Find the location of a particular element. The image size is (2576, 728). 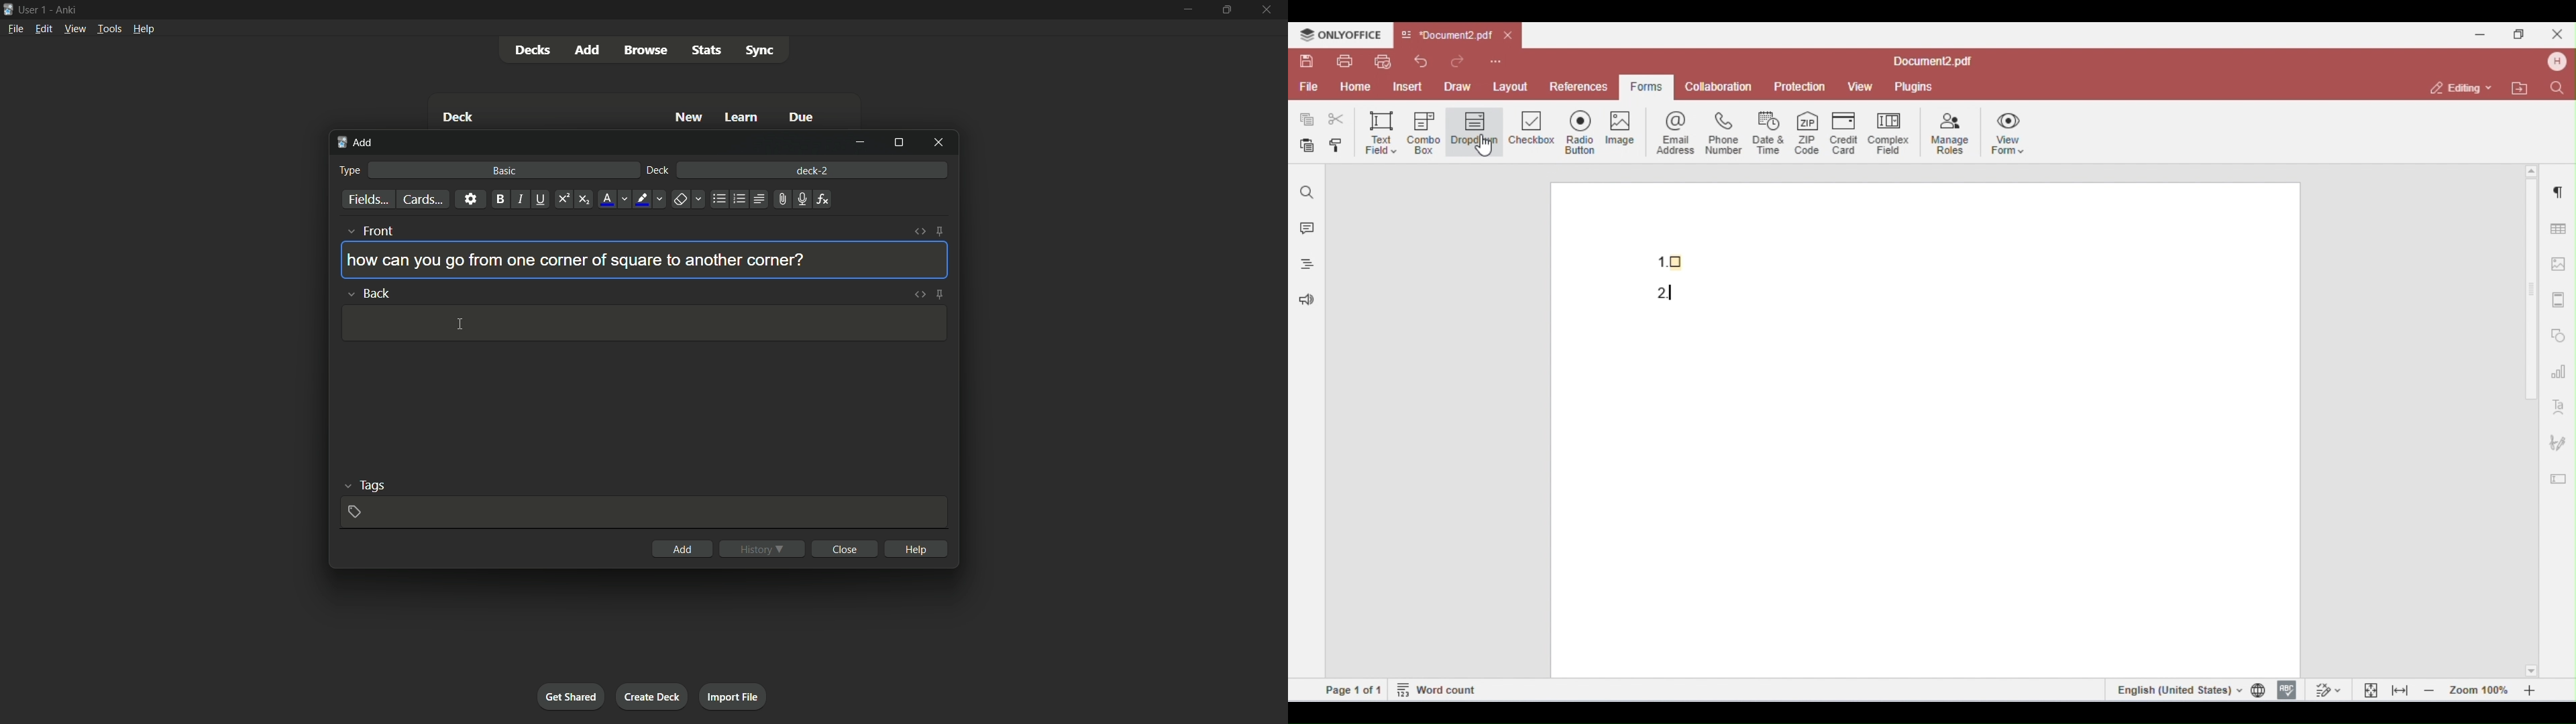

toggle sticky is located at coordinates (941, 232).